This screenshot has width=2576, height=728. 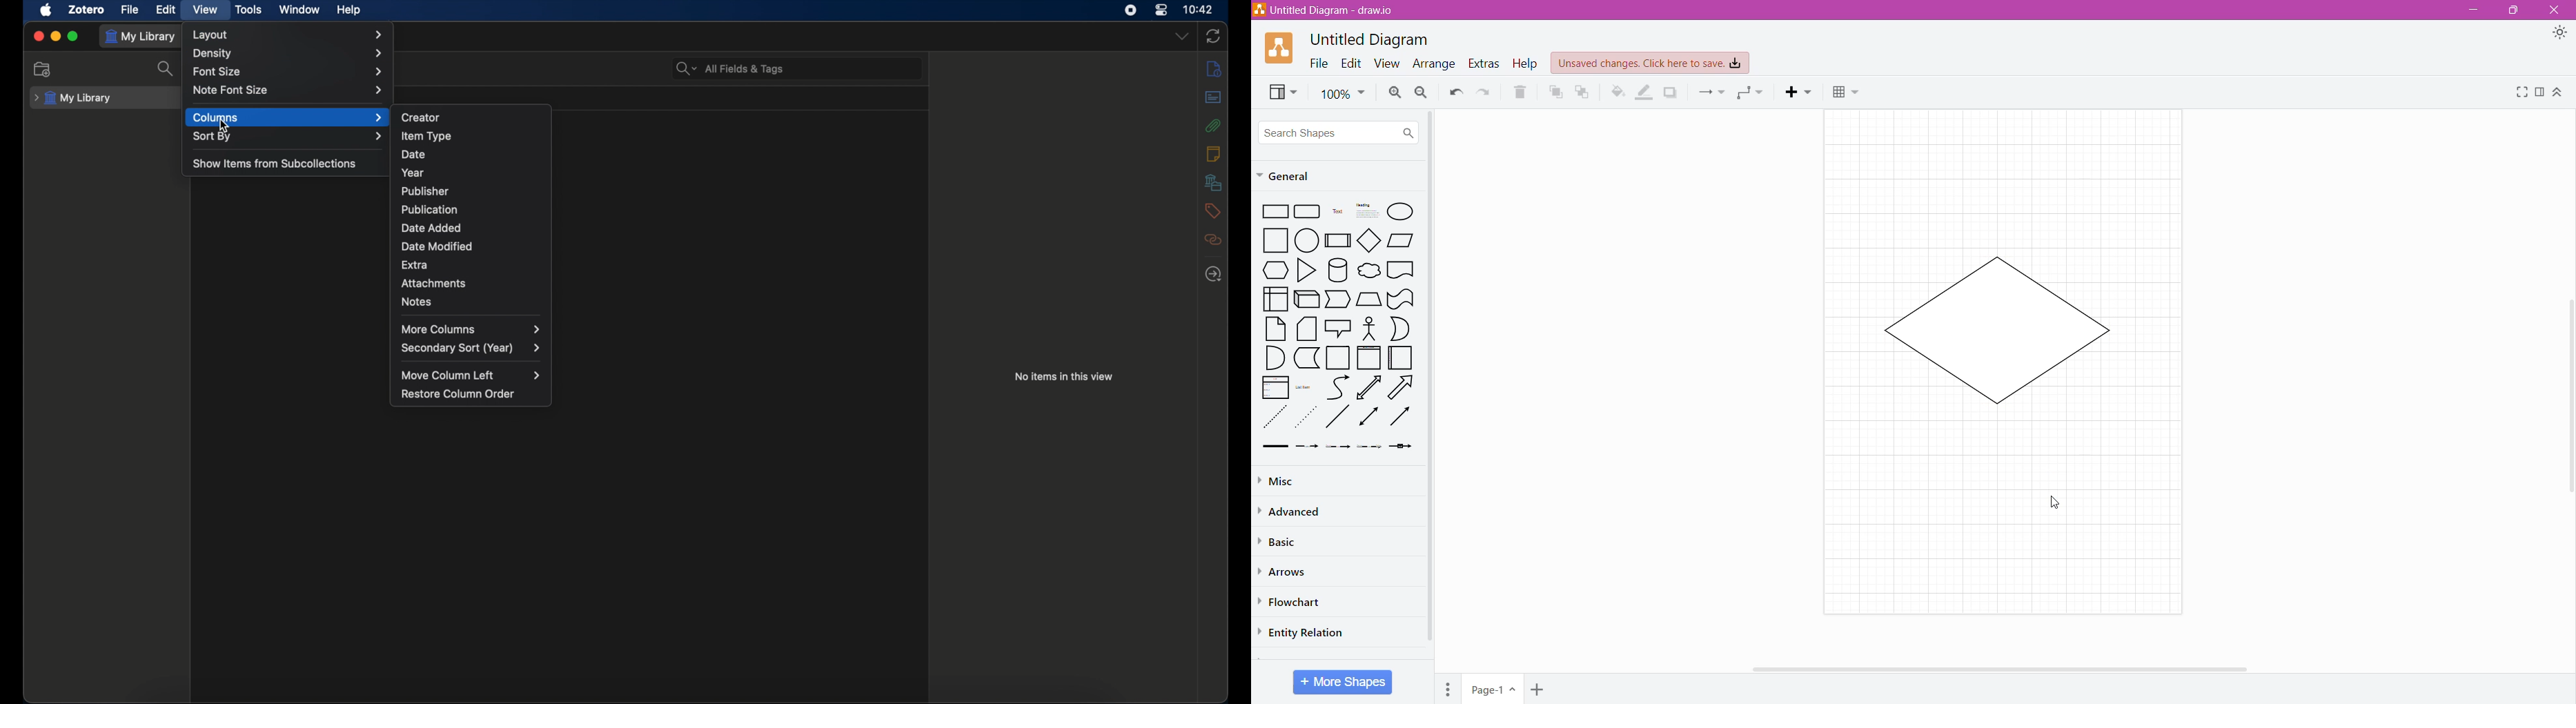 I want to click on date added, so click(x=431, y=227).